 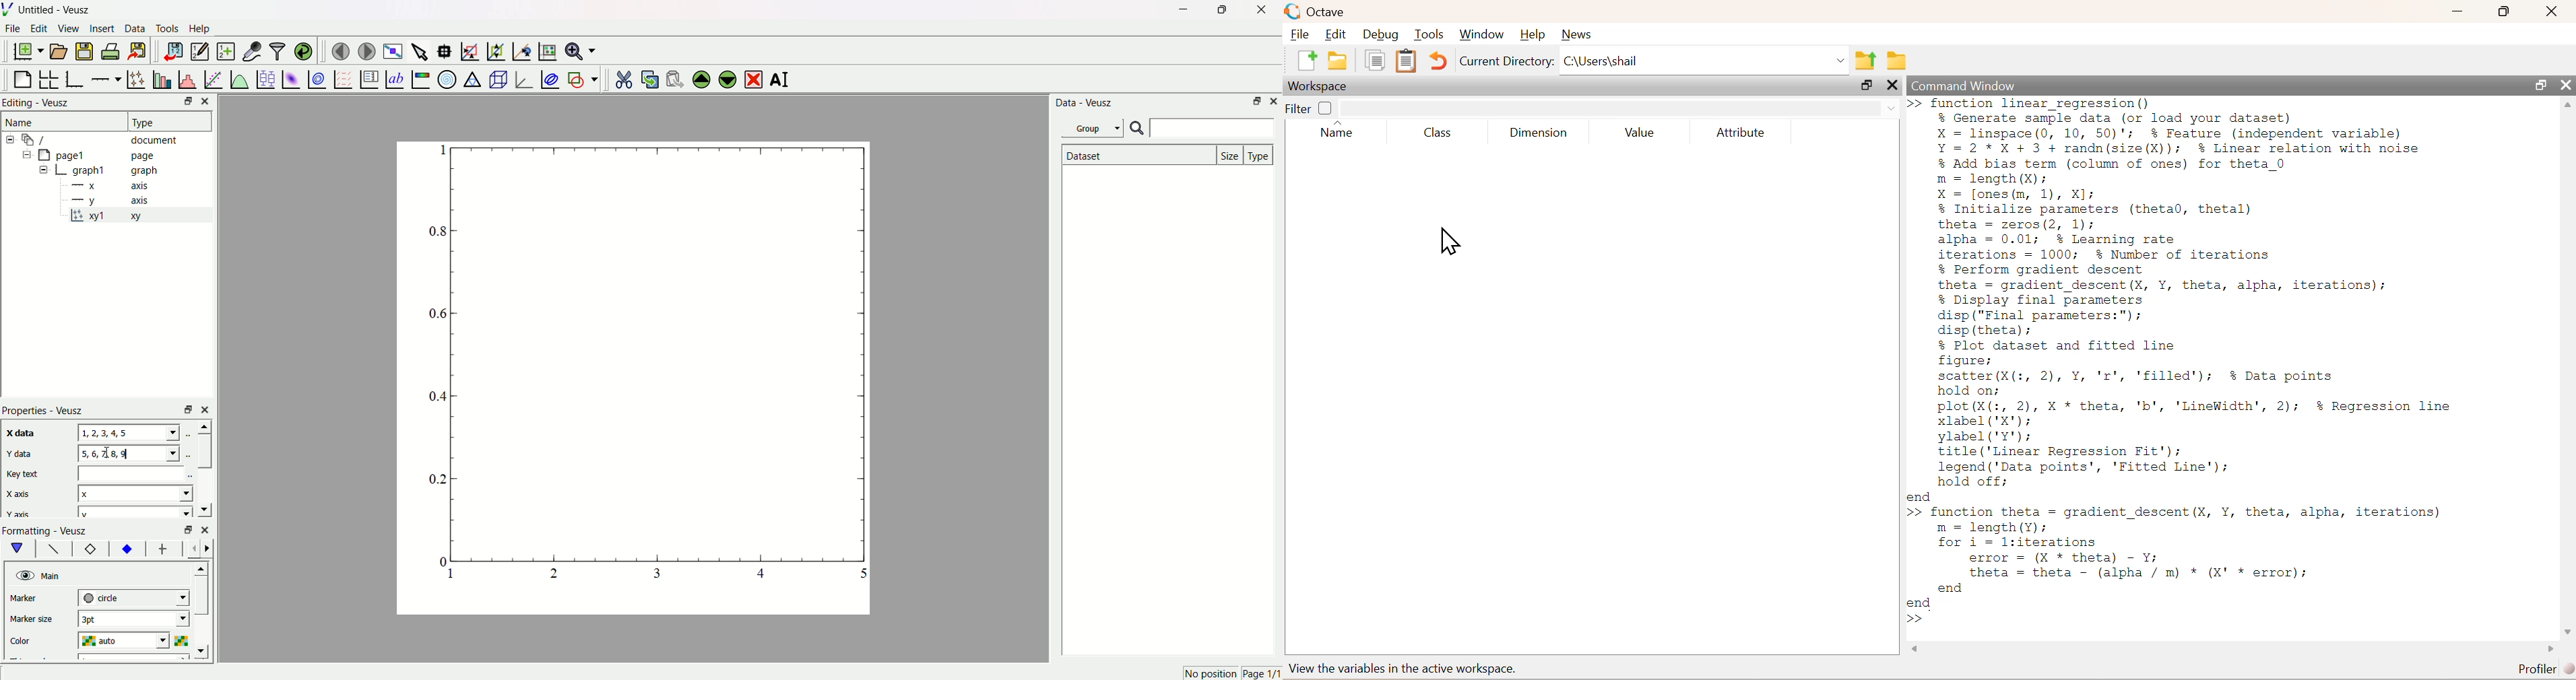 I want to click on scroll up, so click(x=2567, y=104).